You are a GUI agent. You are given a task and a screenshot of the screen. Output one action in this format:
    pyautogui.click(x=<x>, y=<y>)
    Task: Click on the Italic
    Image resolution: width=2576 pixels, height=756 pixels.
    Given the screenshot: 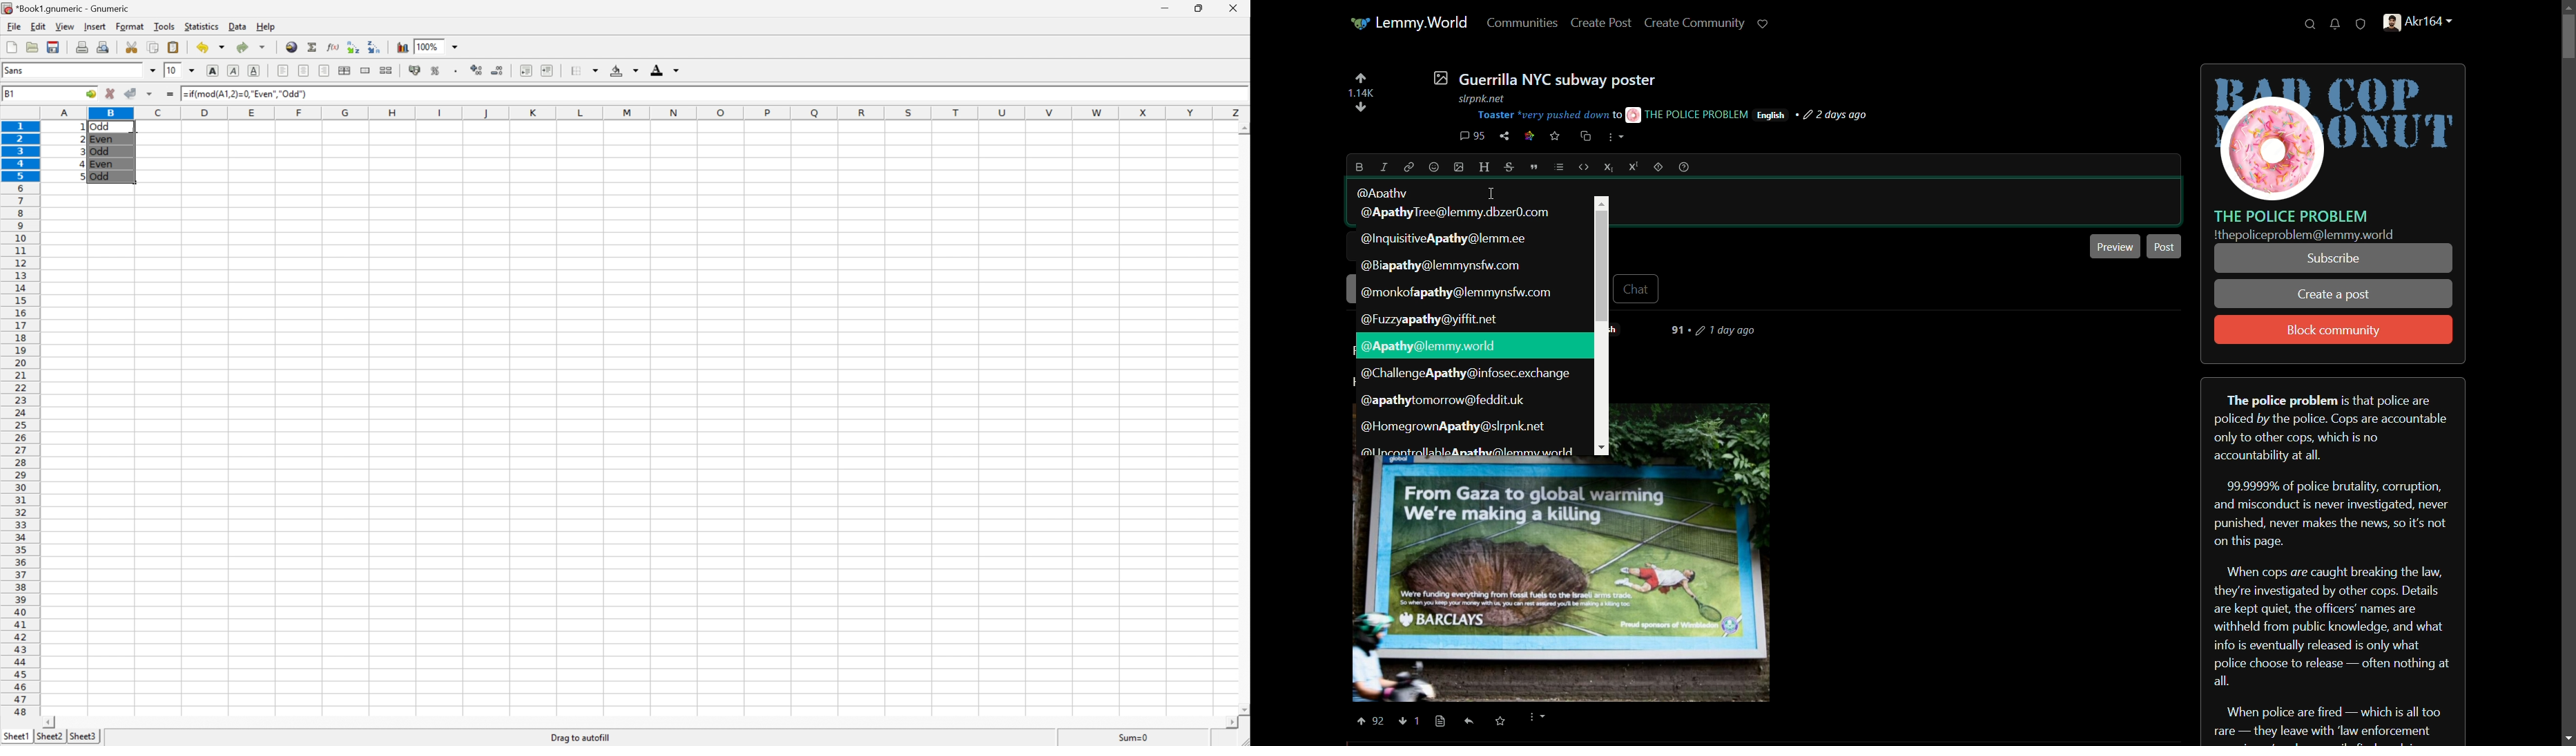 What is the action you would take?
    pyautogui.click(x=232, y=71)
    